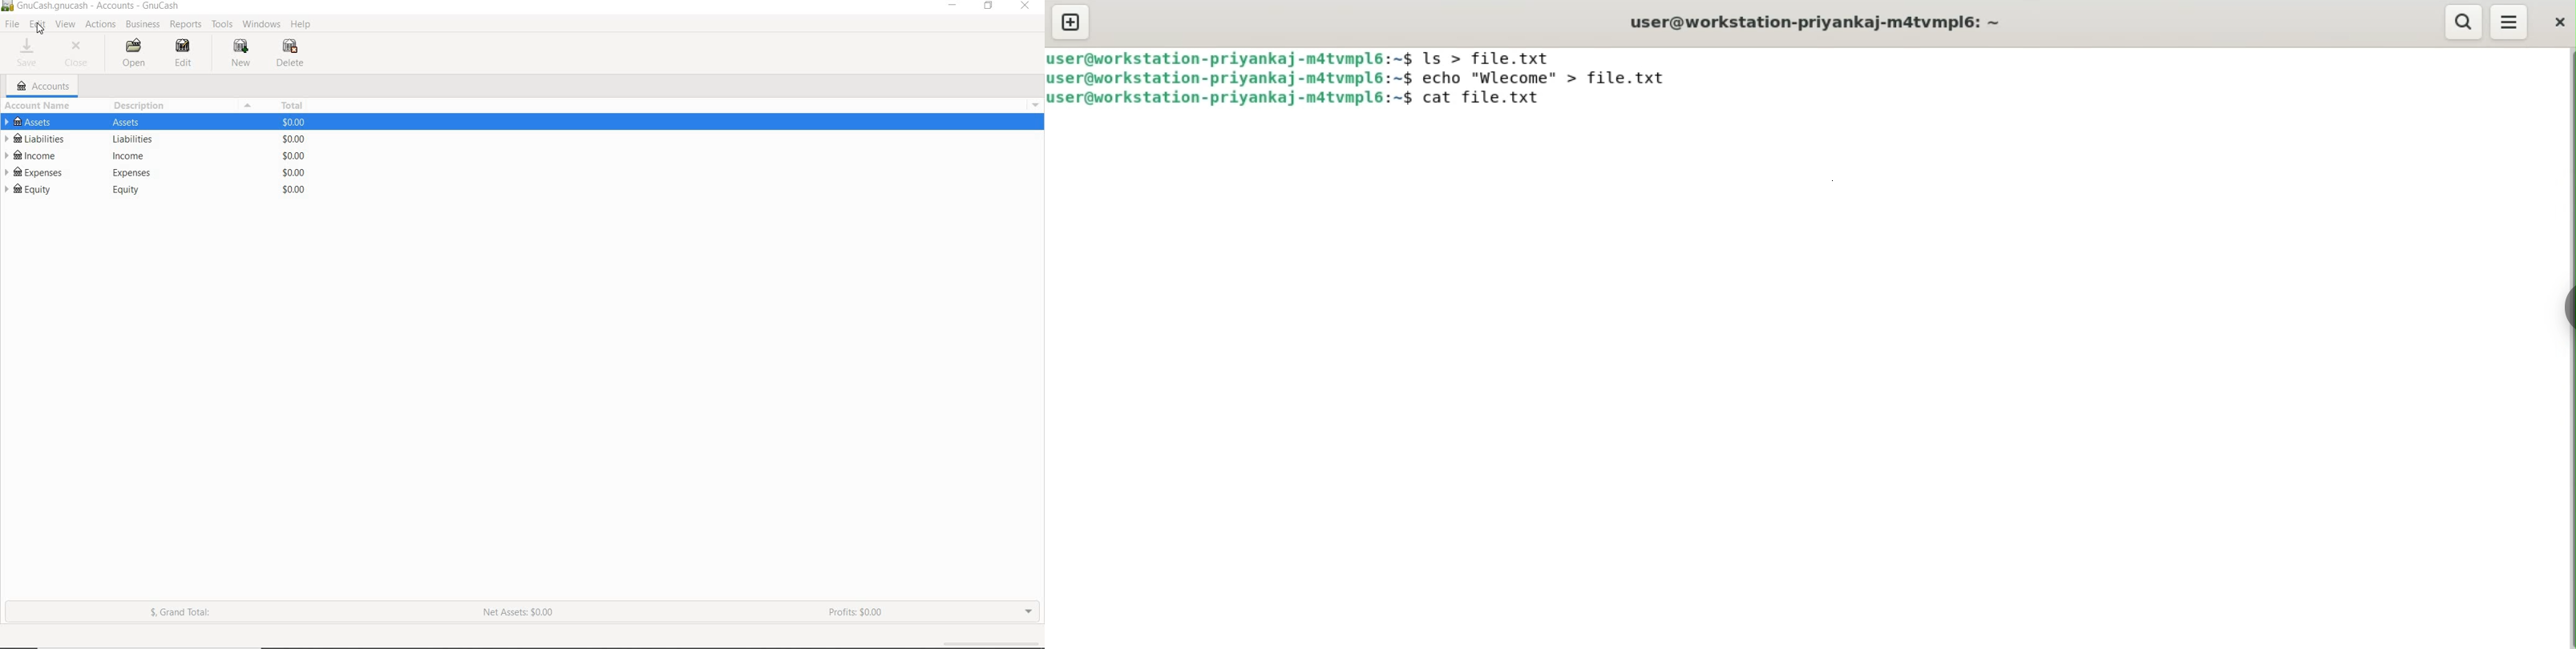 This screenshot has height=672, width=2576. Describe the element at coordinates (244, 54) in the screenshot. I see `NEW` at that location.